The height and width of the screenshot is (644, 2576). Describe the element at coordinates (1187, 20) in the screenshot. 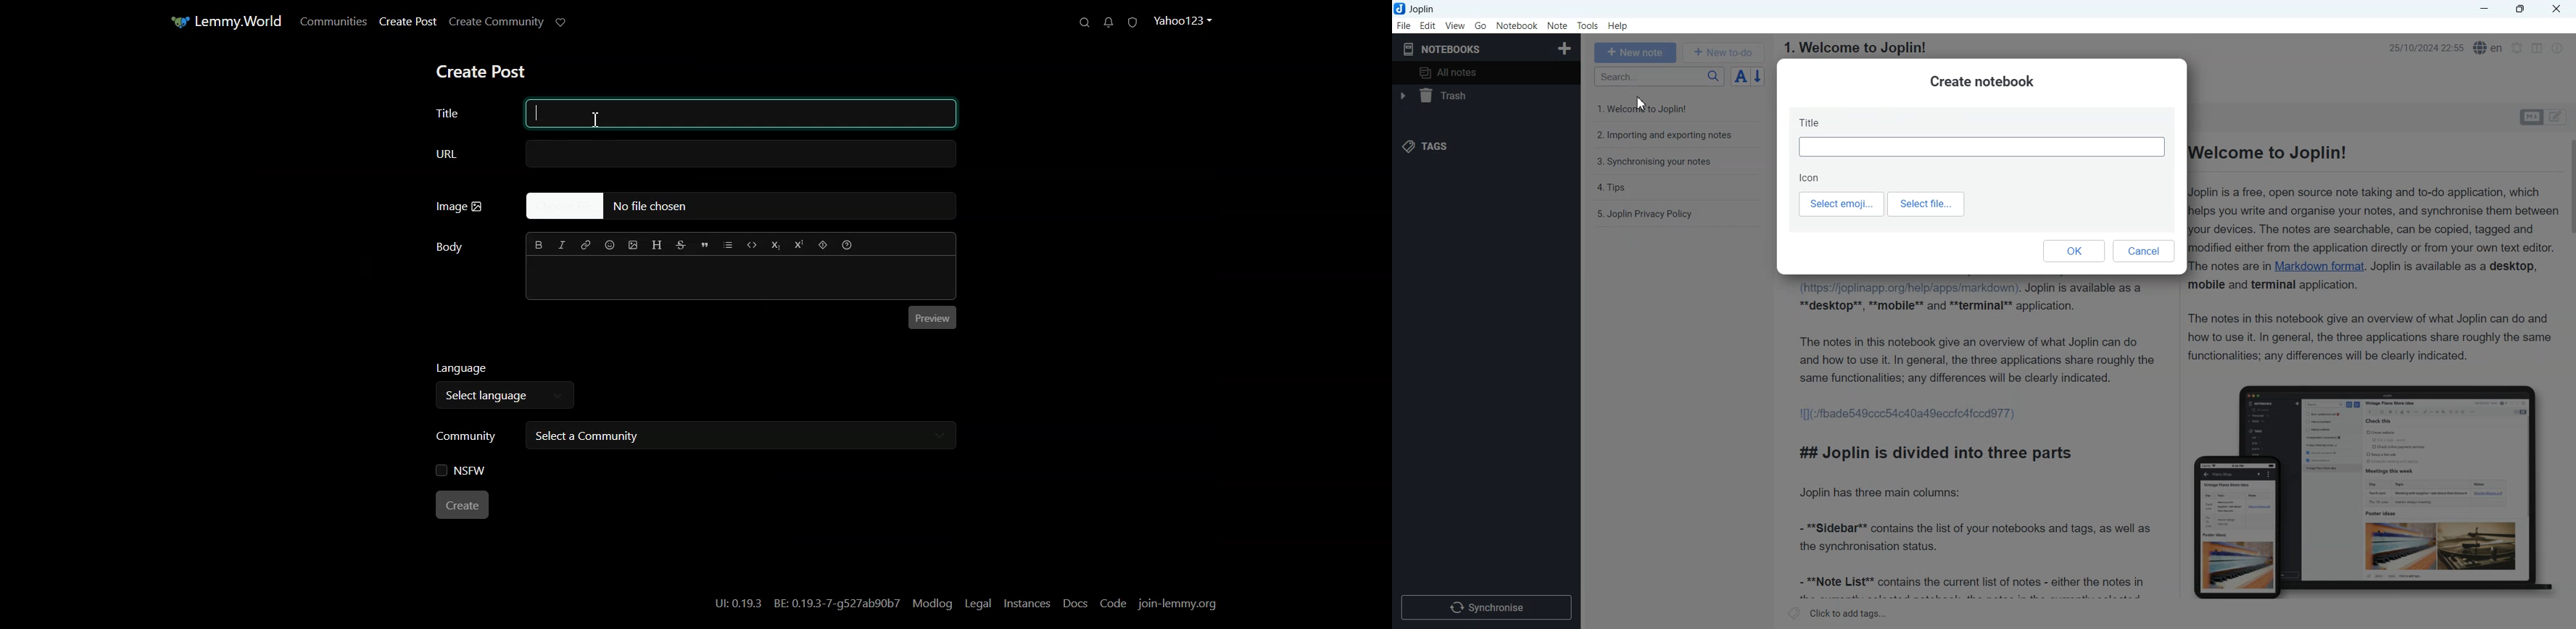

I see `Profile` at that location.